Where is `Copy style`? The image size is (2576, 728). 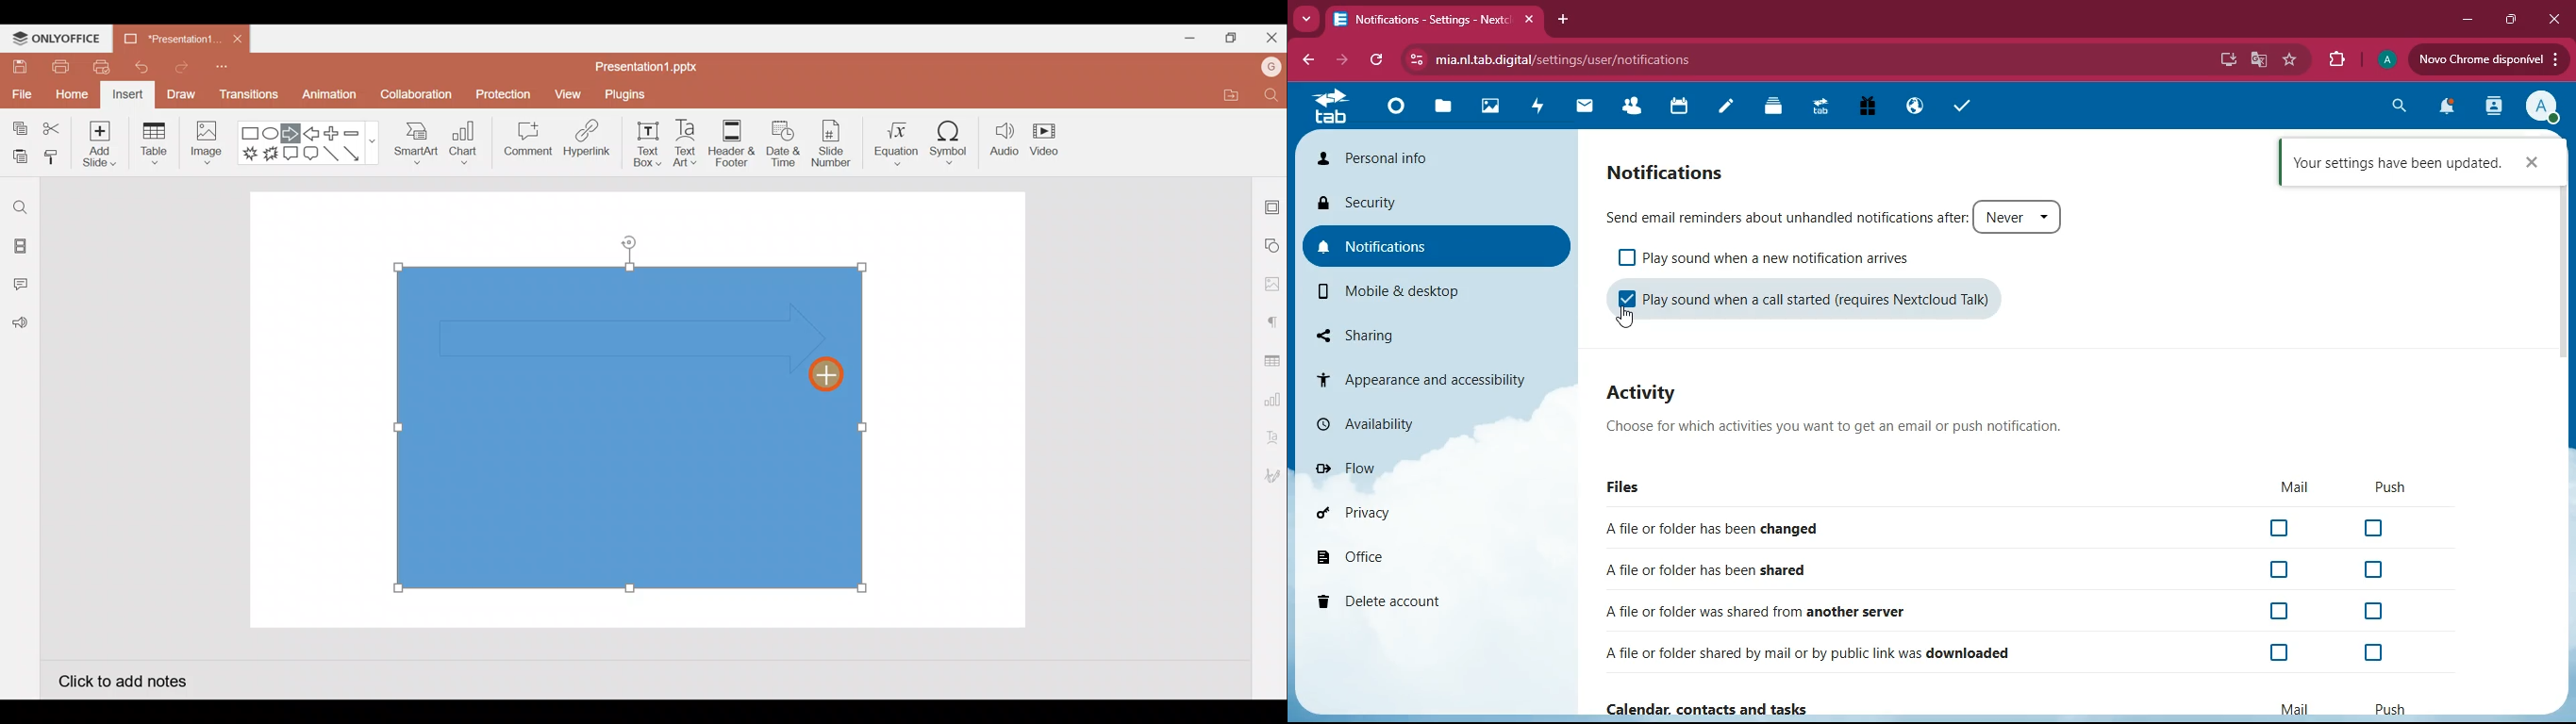 Copy style is located at coordinates (52, 159).